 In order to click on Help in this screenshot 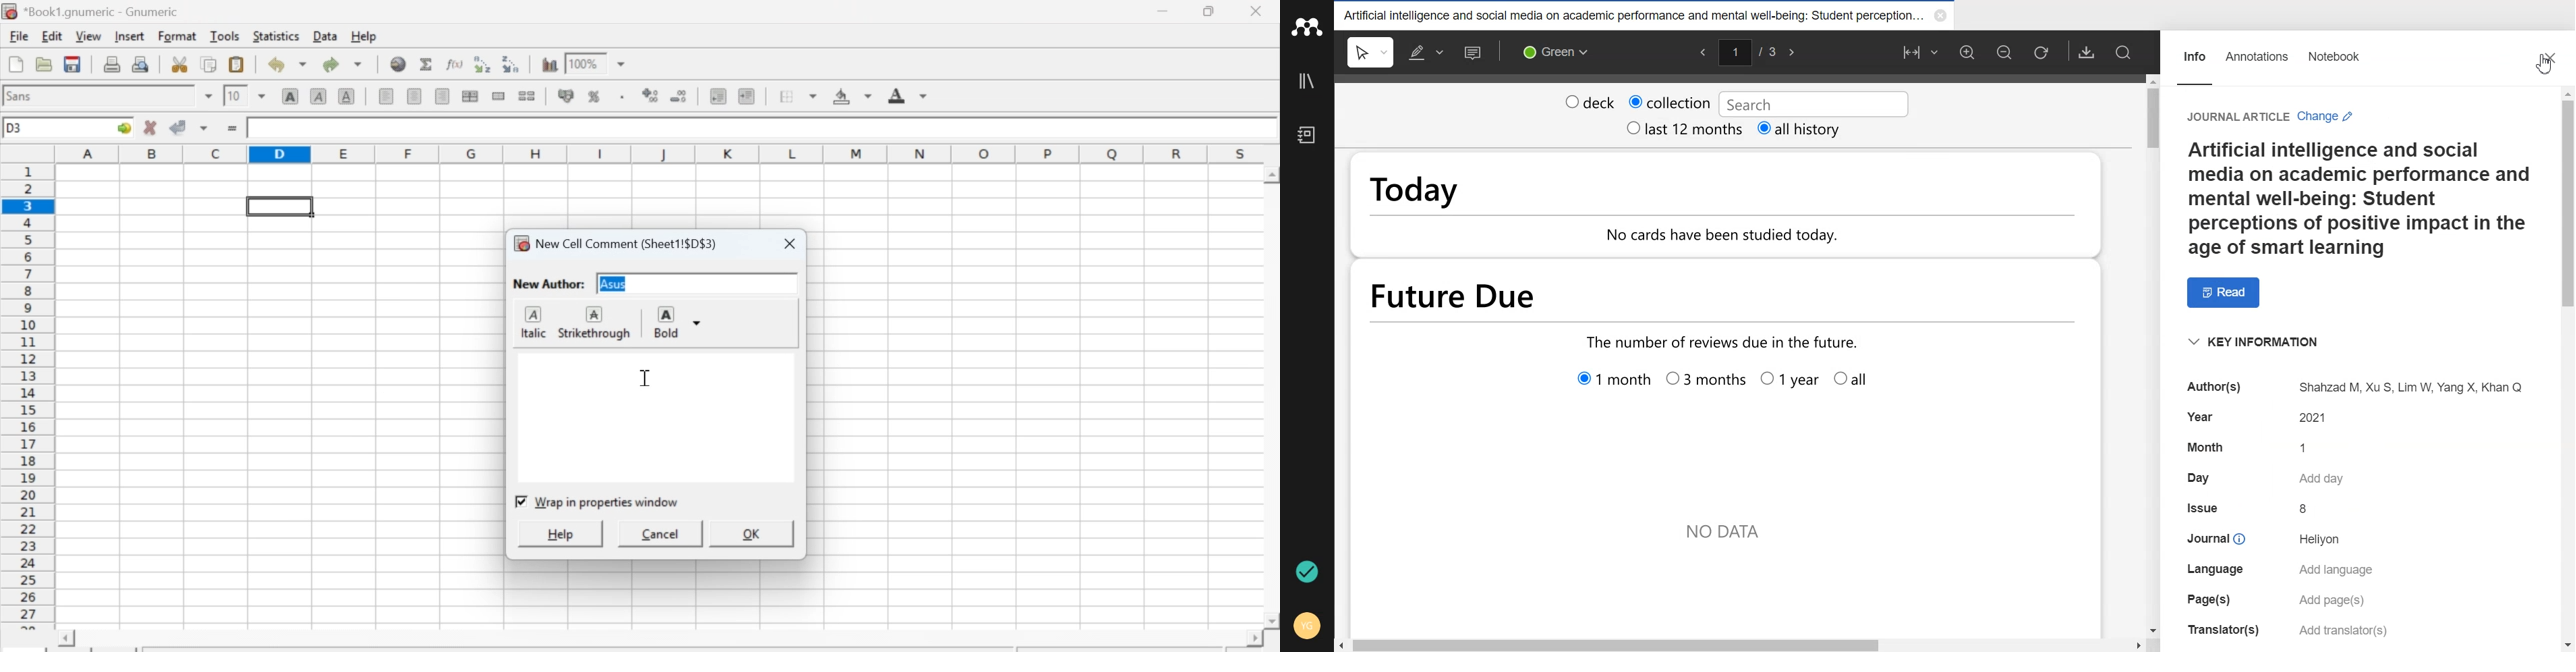, I will do `click(363, 36)`.